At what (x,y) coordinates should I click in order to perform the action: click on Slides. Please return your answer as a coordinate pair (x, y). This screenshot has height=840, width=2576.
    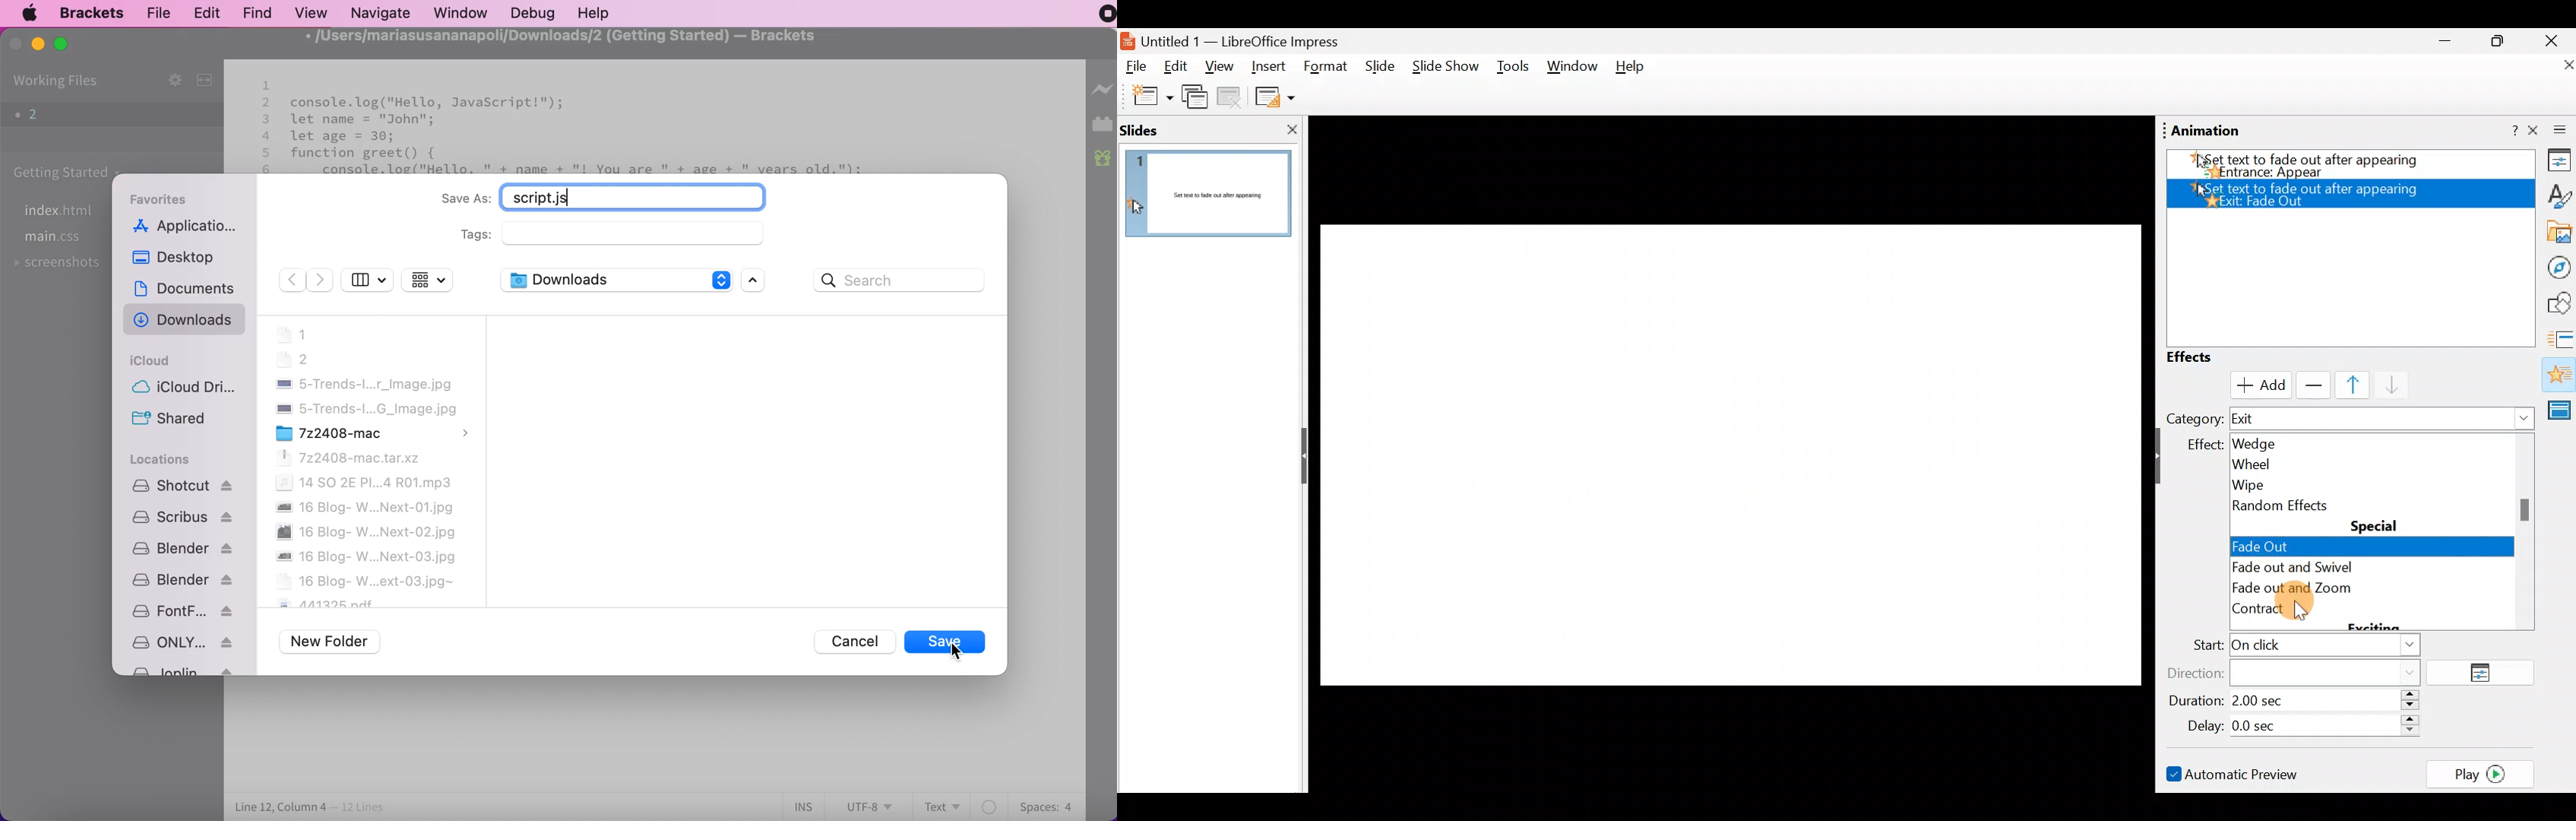
    Looking at the image, I should click on (1166, 129).